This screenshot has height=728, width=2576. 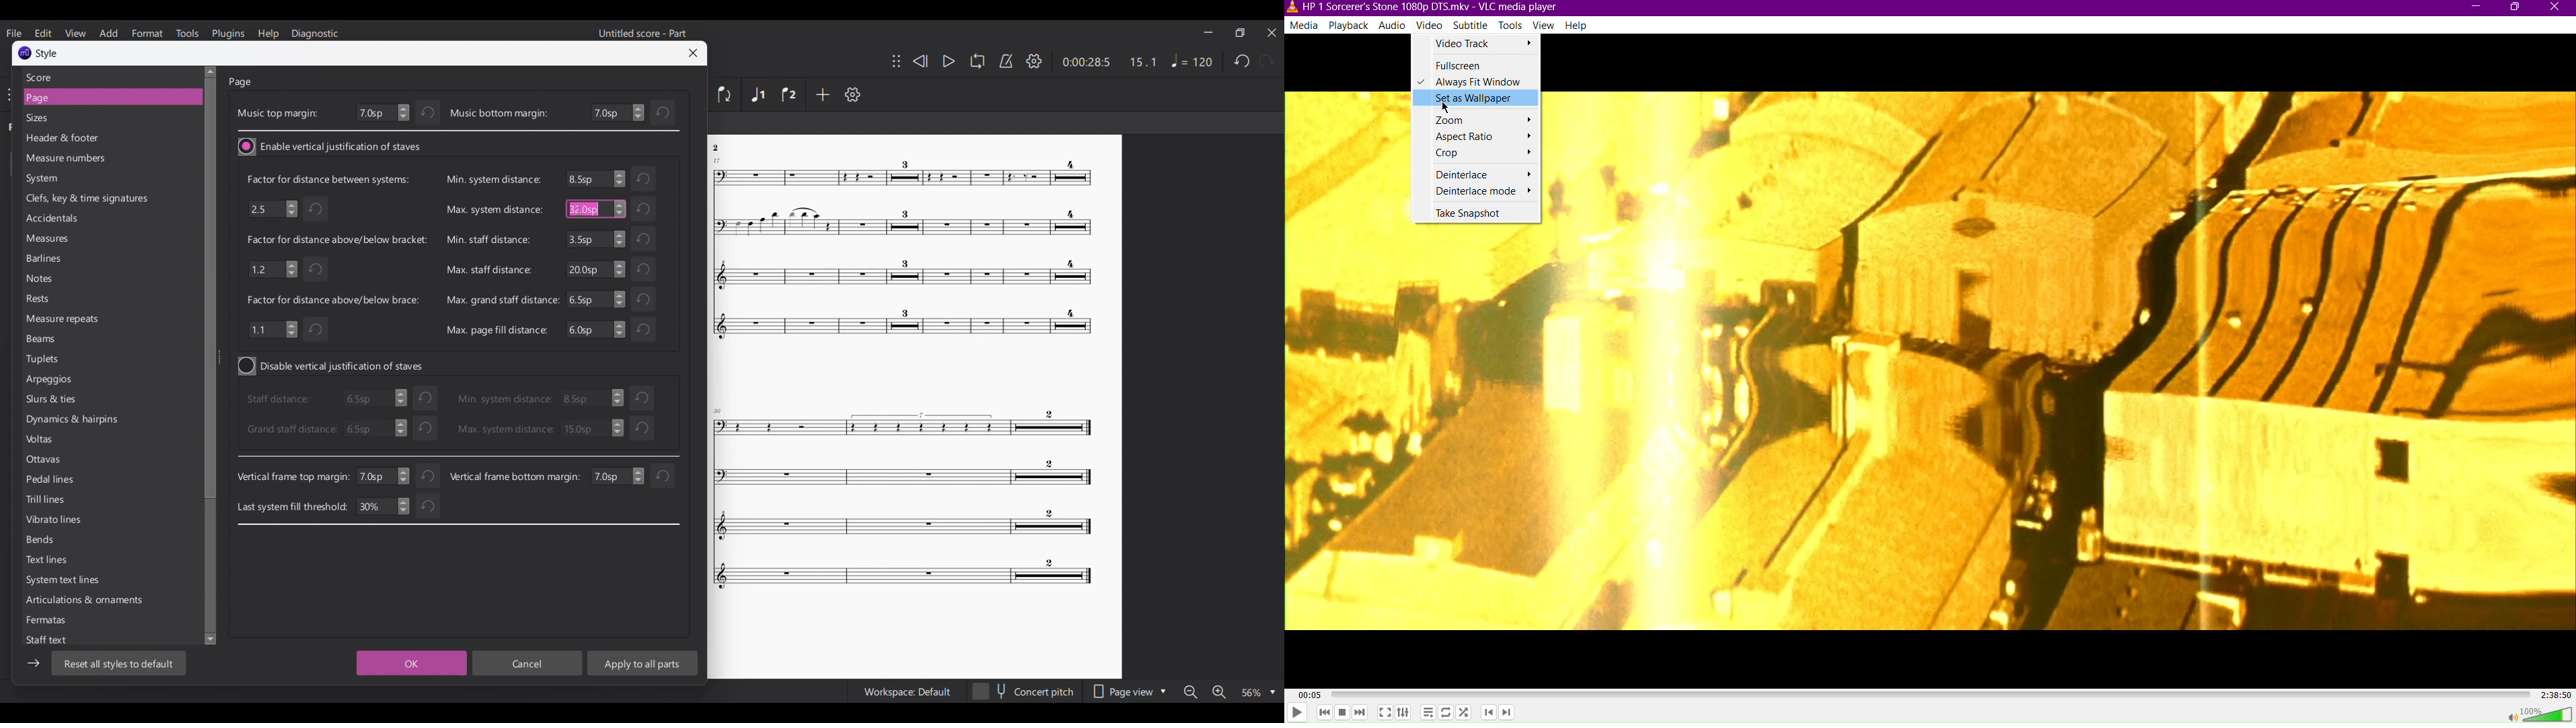 What do you see at coordinates (595, 269) in the screenshot?
I see `20.0sp` at bounding box center [595, 269].